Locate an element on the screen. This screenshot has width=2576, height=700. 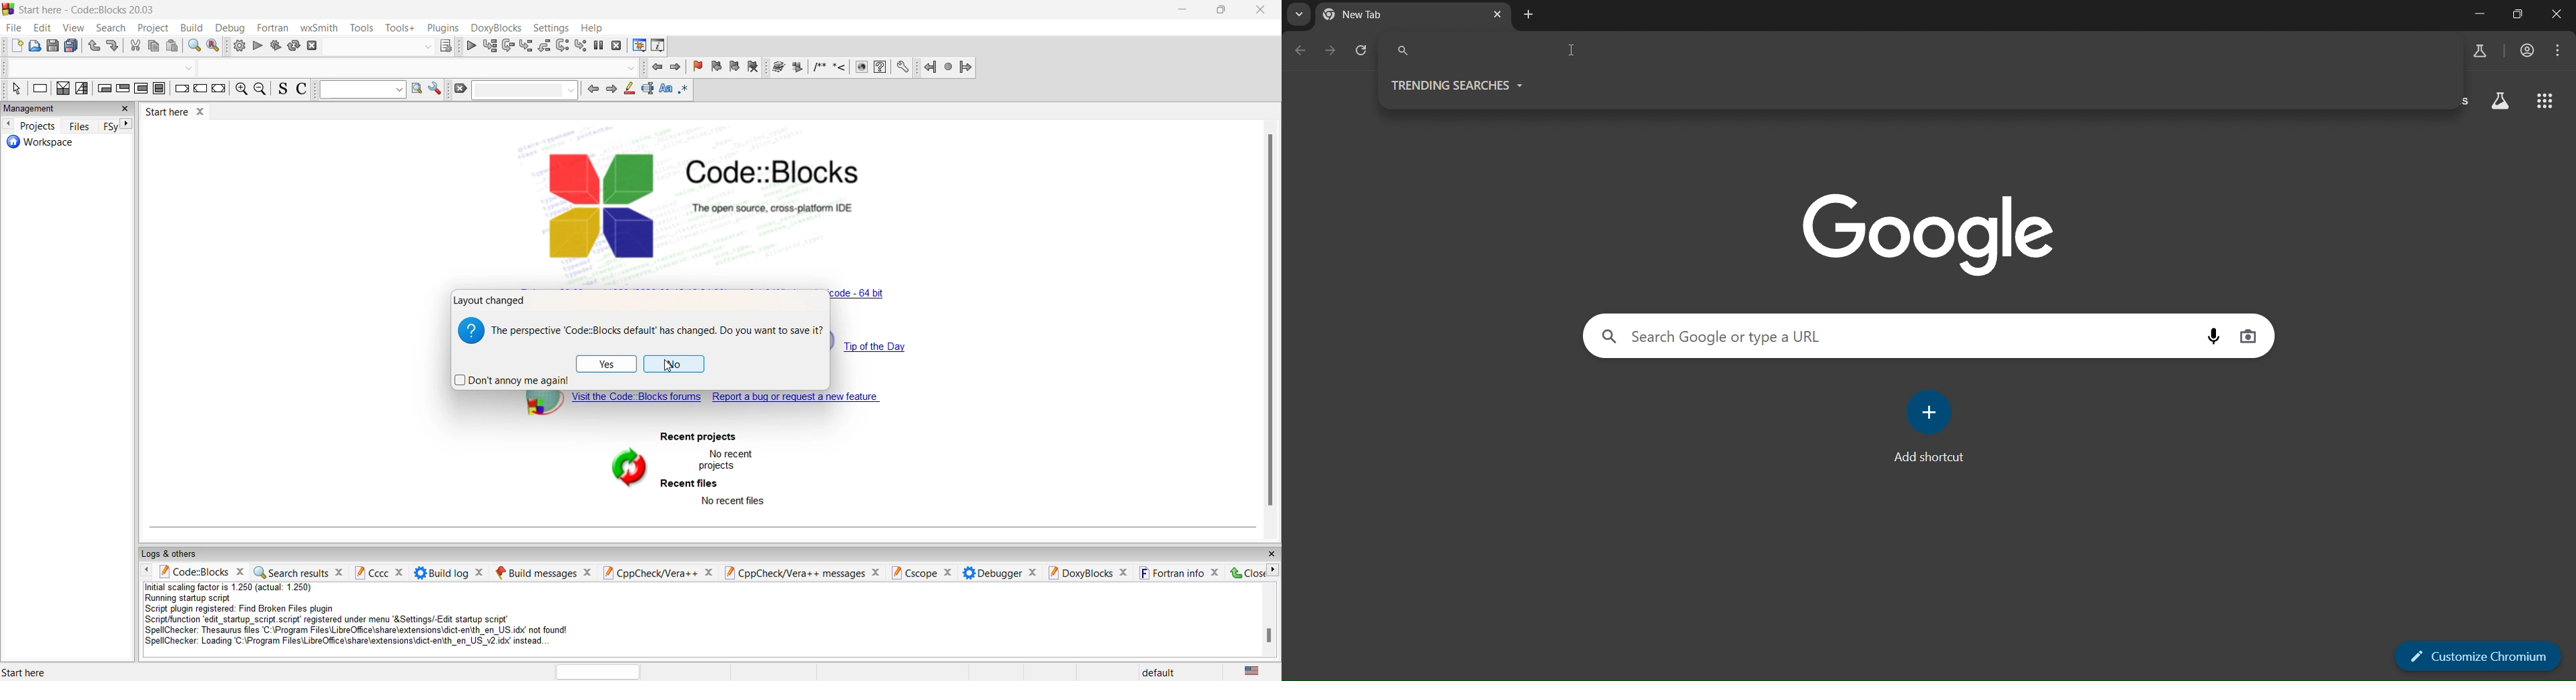
start here is located at coordinates (43, 670).